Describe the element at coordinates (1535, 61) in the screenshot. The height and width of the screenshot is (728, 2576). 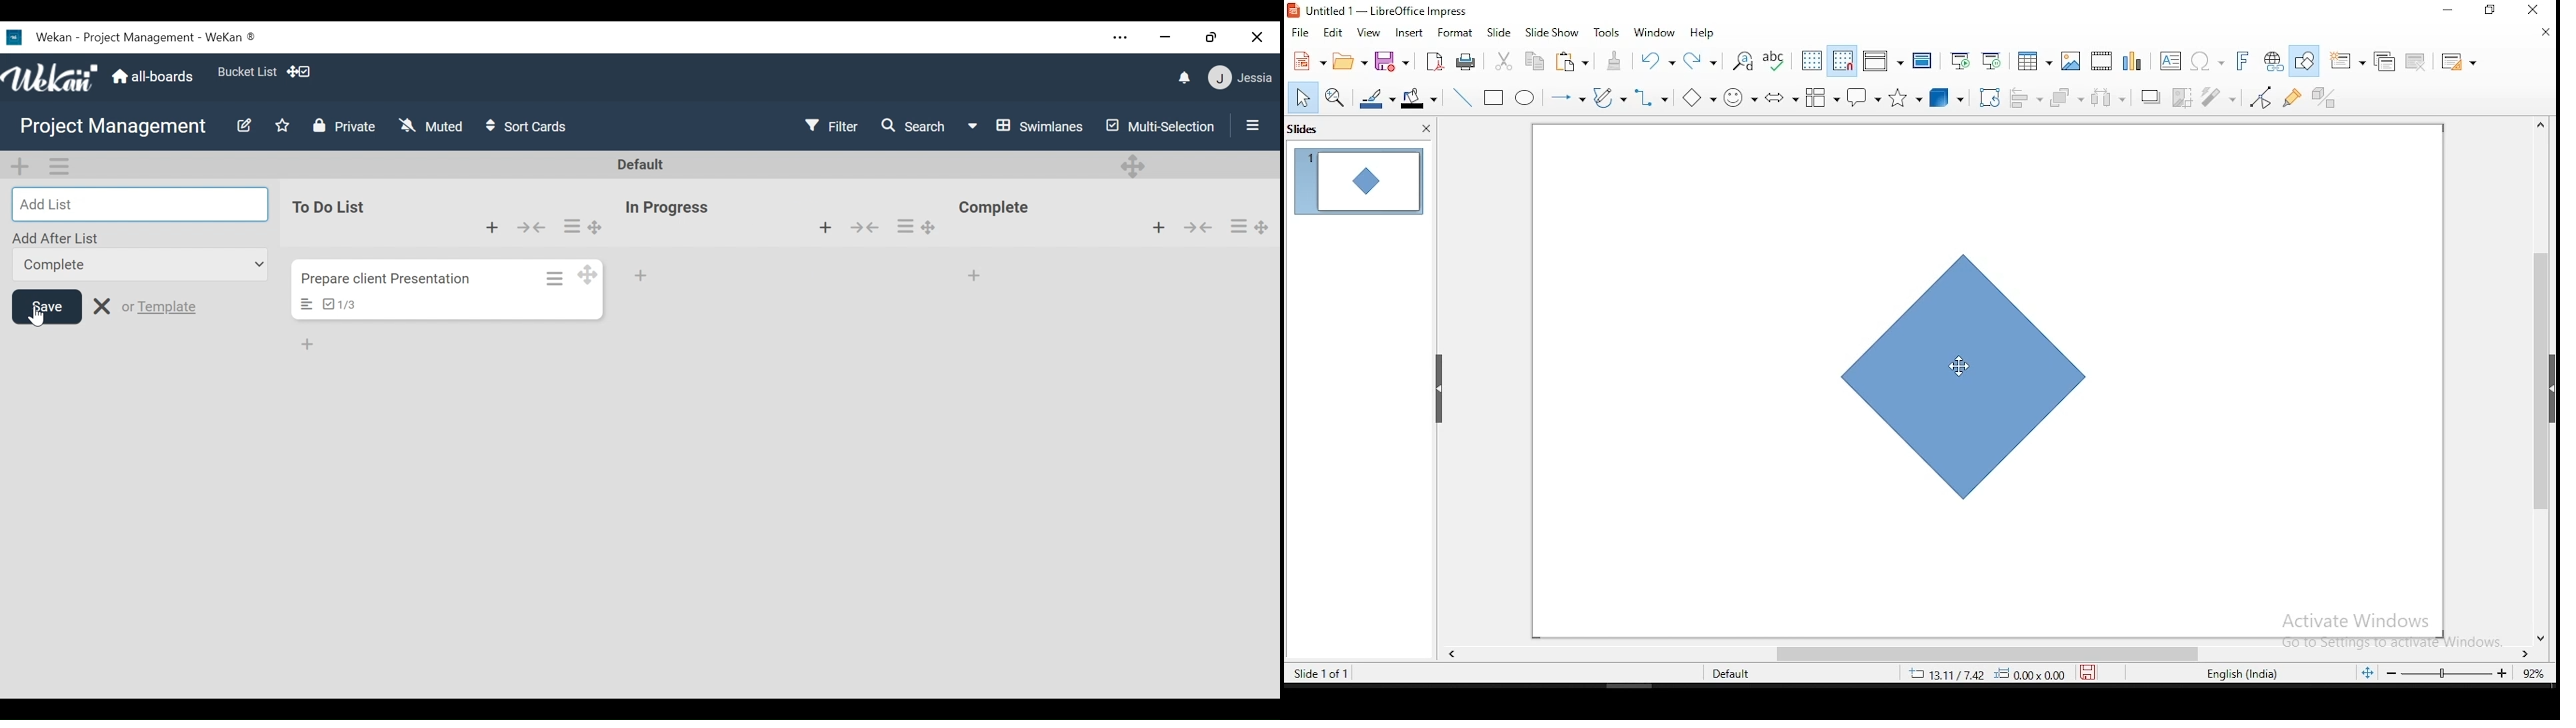
I see `copy` at that location.